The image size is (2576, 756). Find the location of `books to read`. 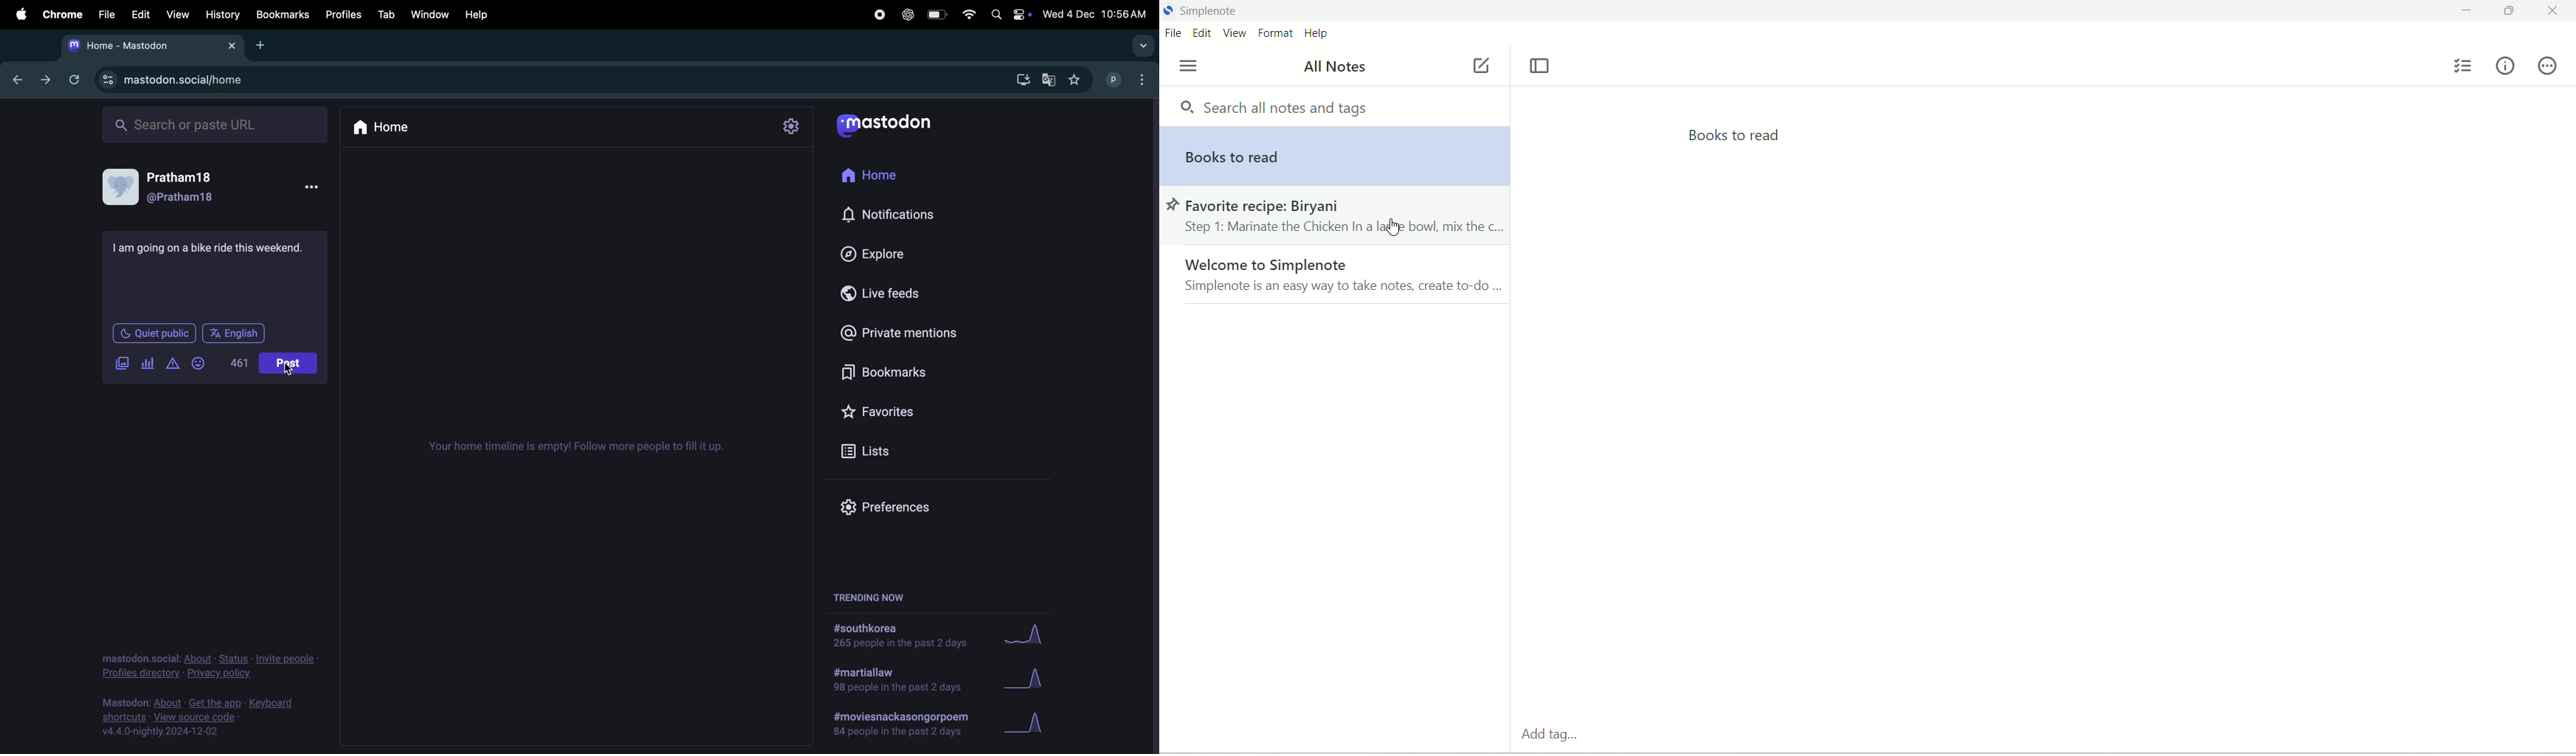

books to read is located at coordinates (1727, 142).